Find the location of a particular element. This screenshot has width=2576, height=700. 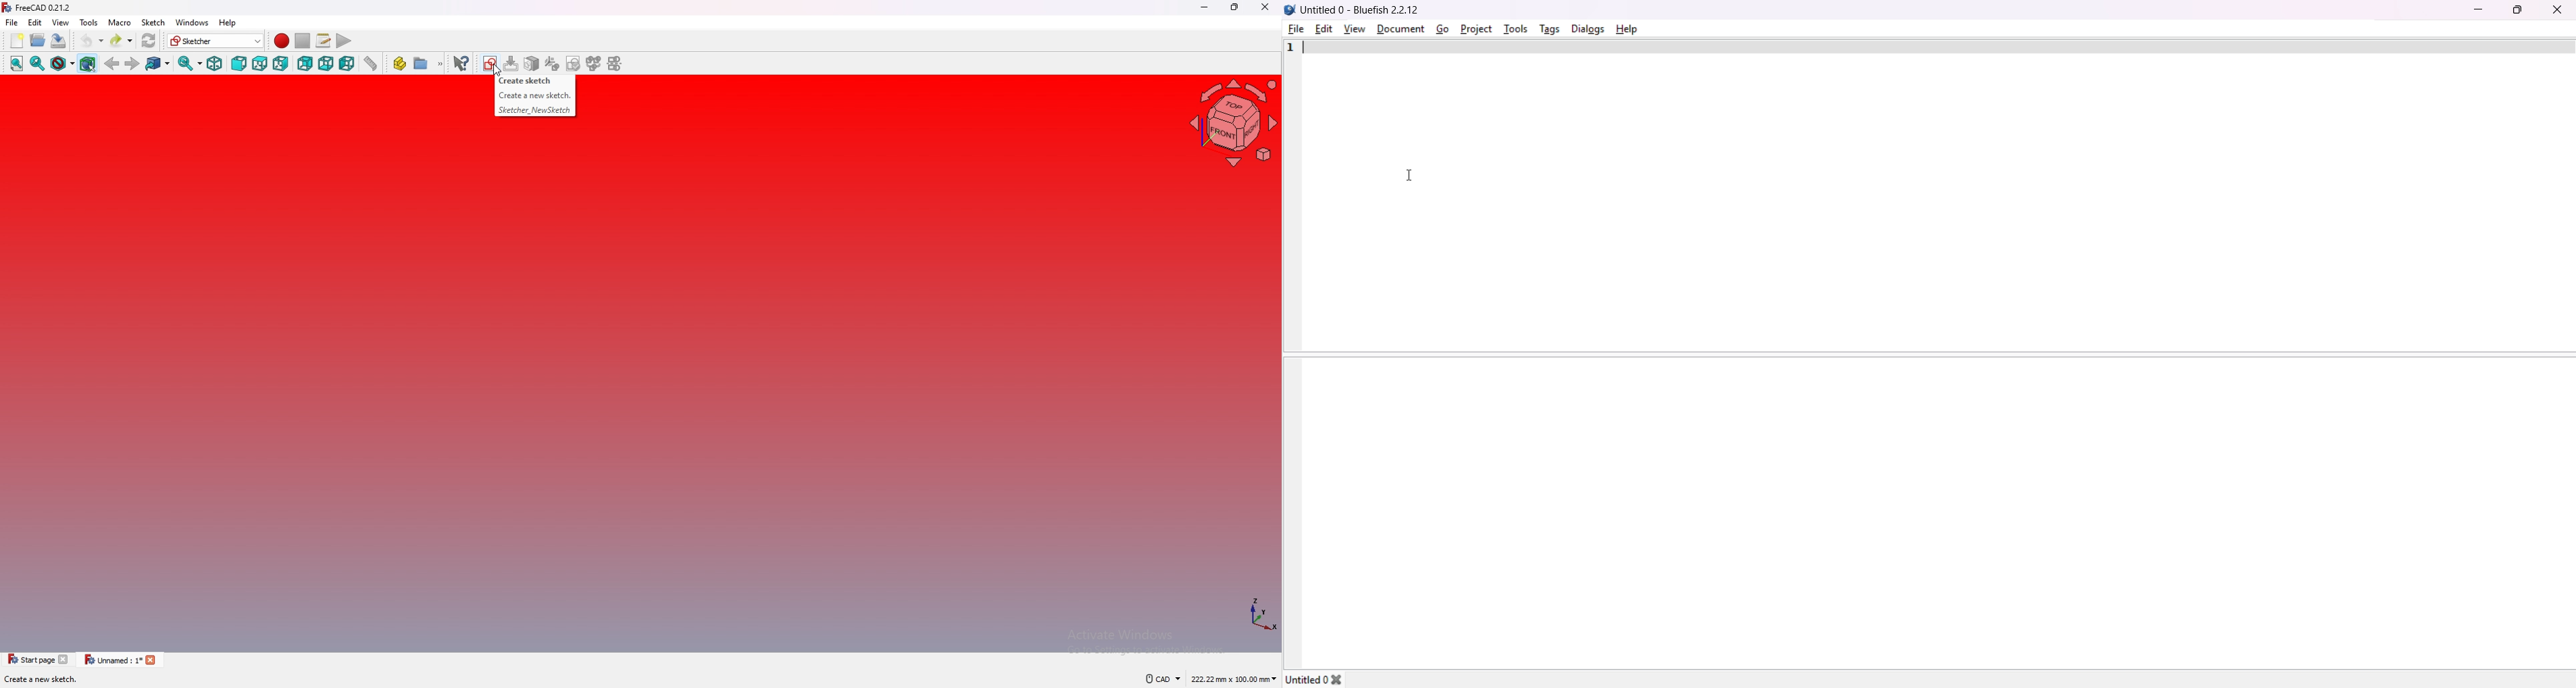

tab 2 is located at coordinates (122, 661).